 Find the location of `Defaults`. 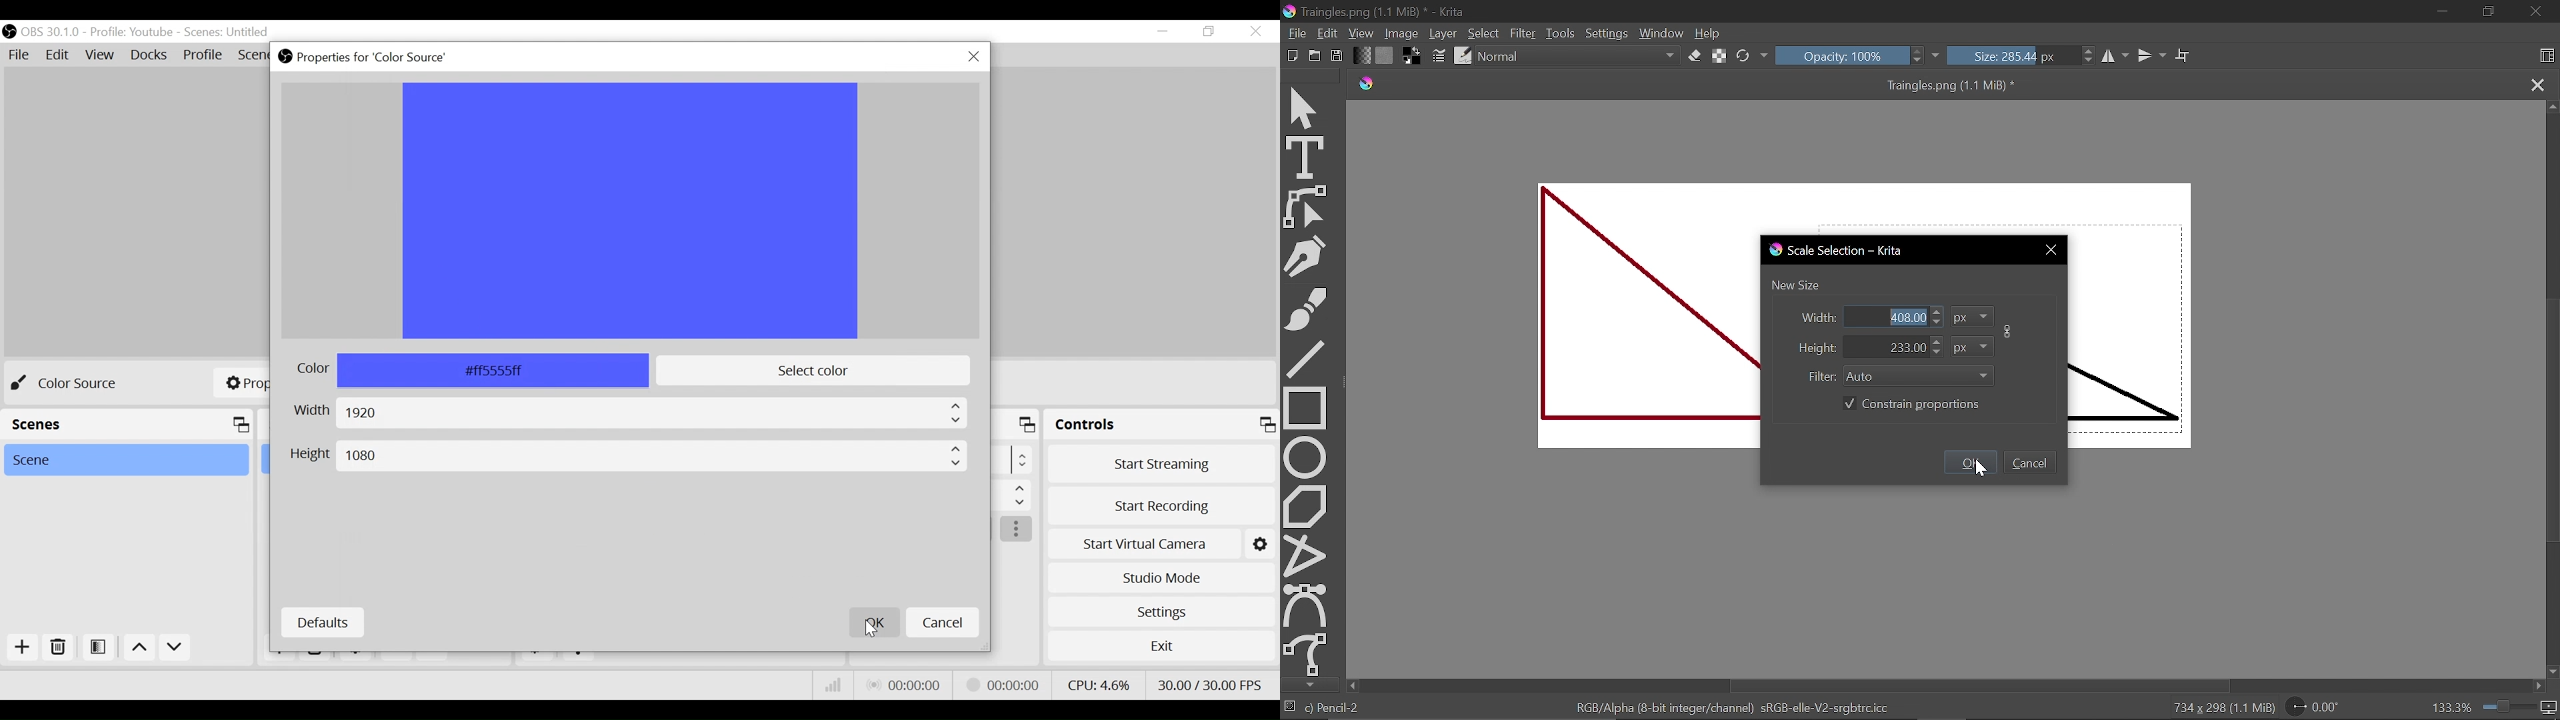

Defaults is located at coordinates (323, 622).